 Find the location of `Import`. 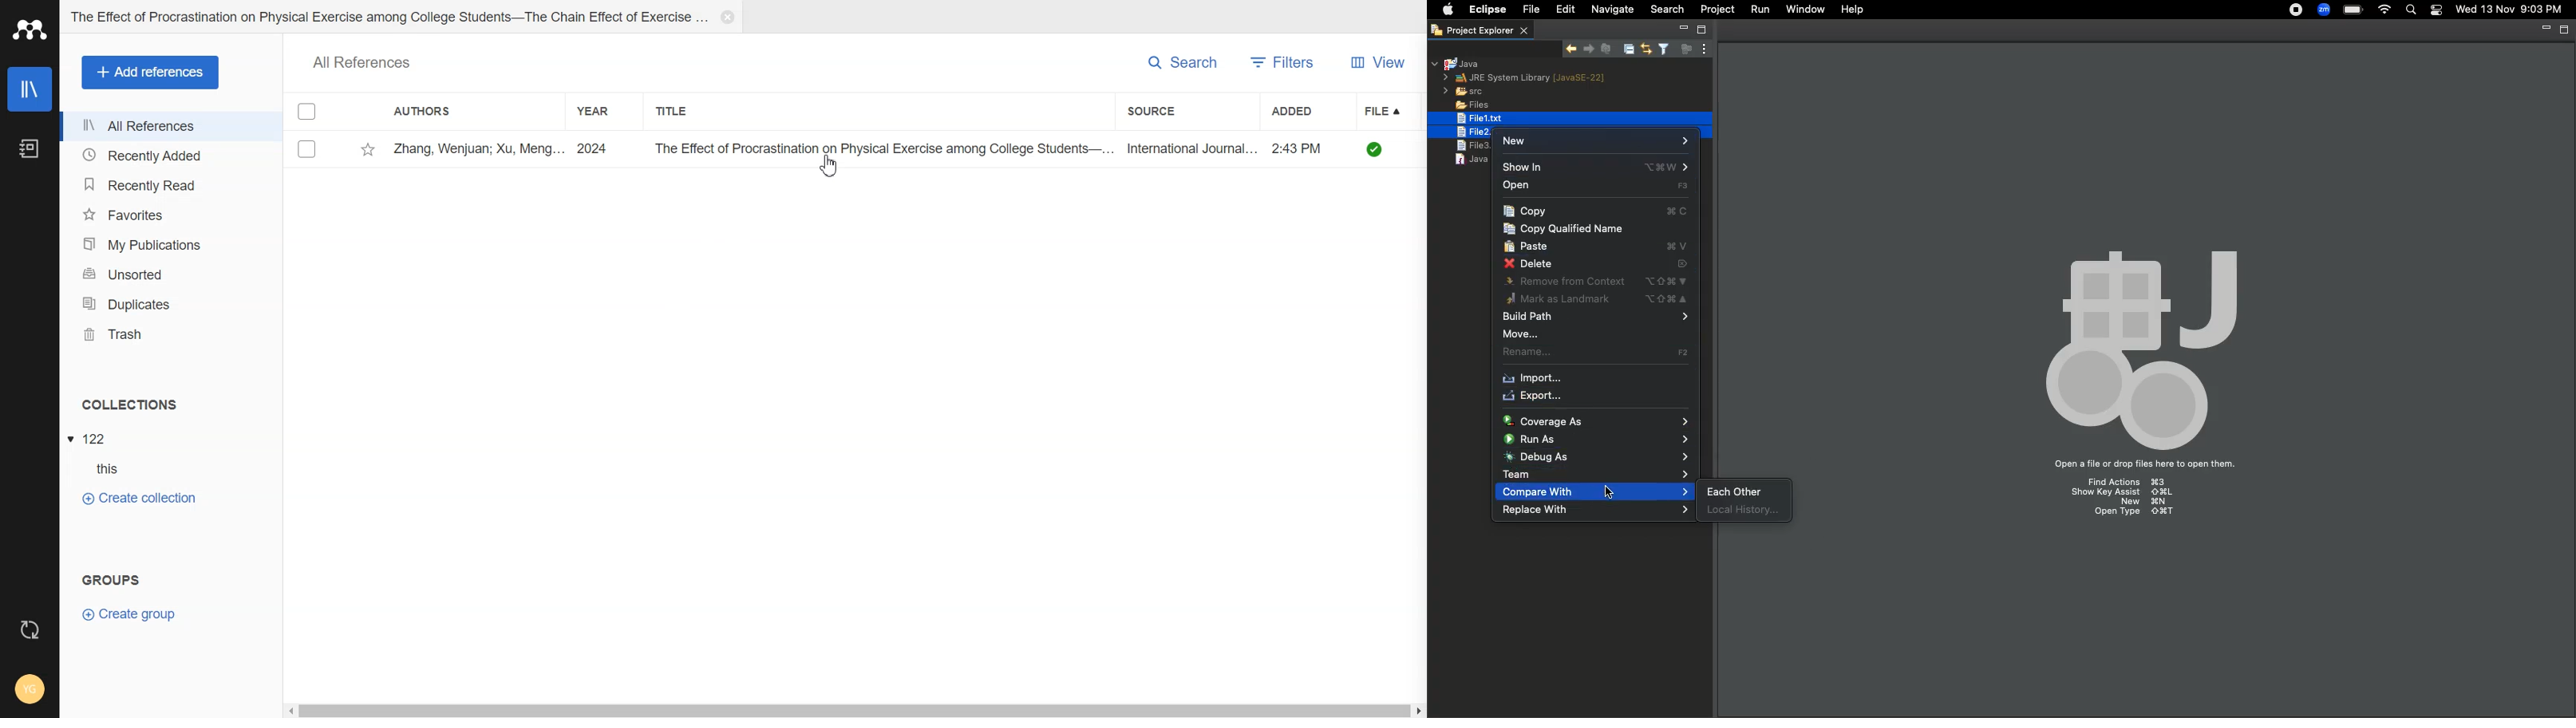

Import is located at coordinates (1533, 377).